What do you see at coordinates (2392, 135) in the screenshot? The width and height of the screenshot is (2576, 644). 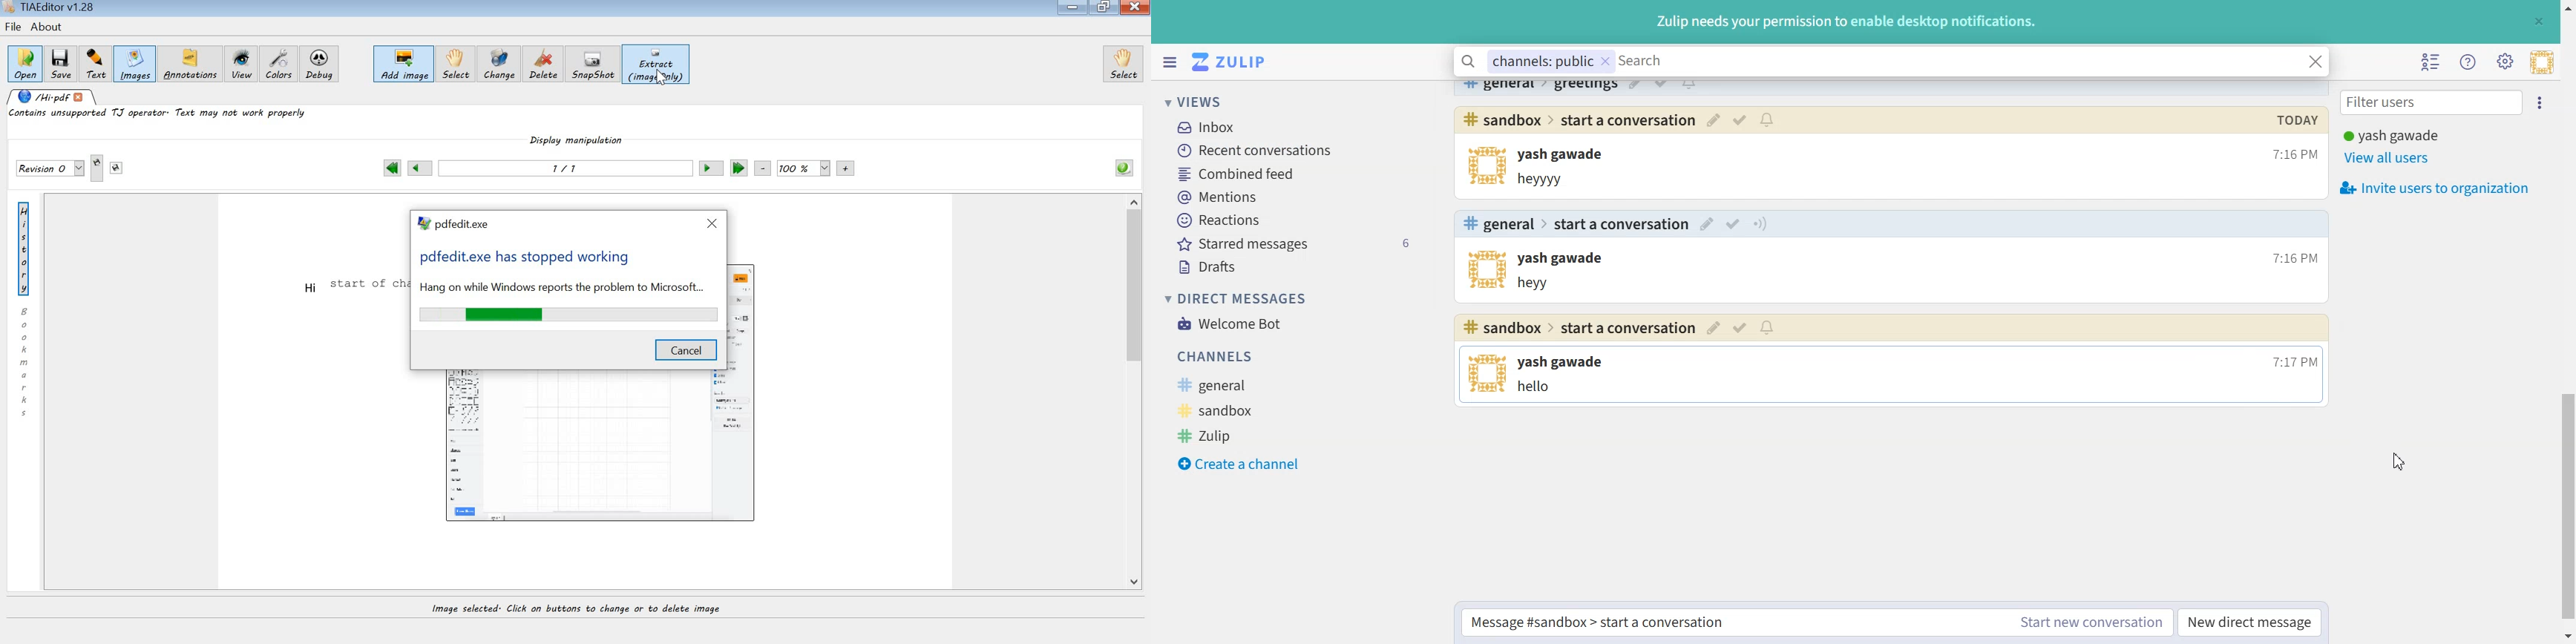 I see `yash gawade` at bounding box center [2392, 135].